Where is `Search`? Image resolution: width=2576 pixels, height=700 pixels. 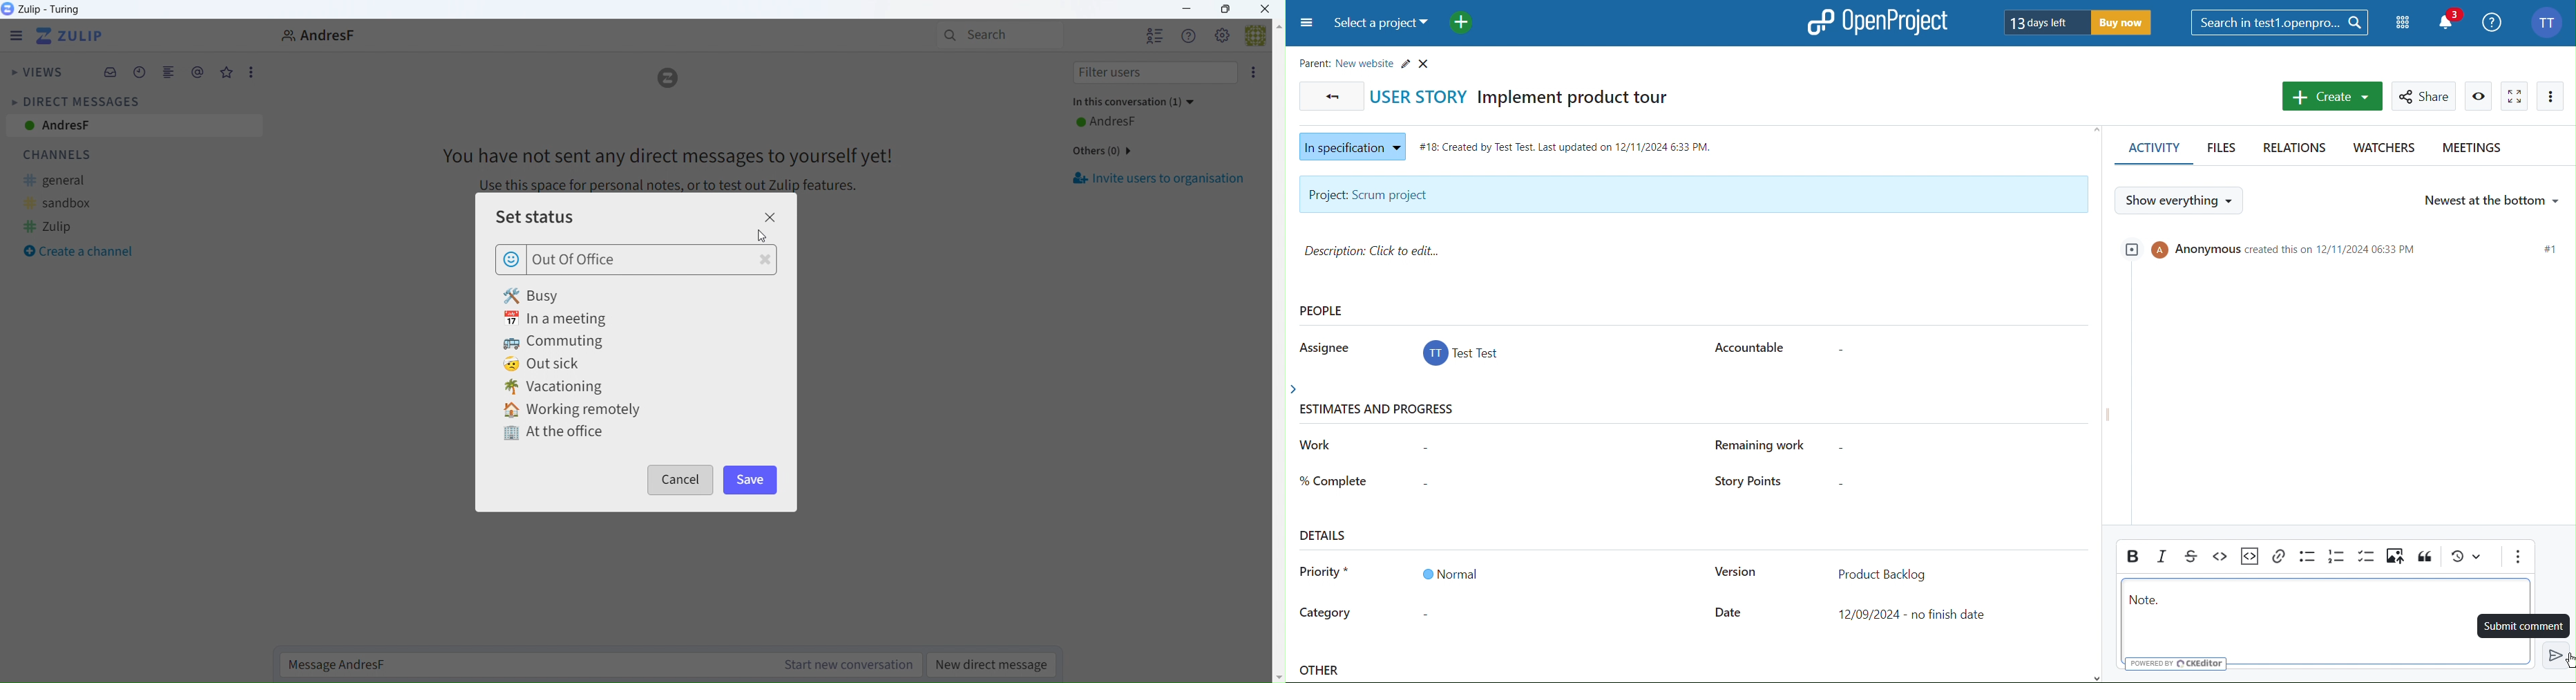 Search is located at coordinates (996, 34).